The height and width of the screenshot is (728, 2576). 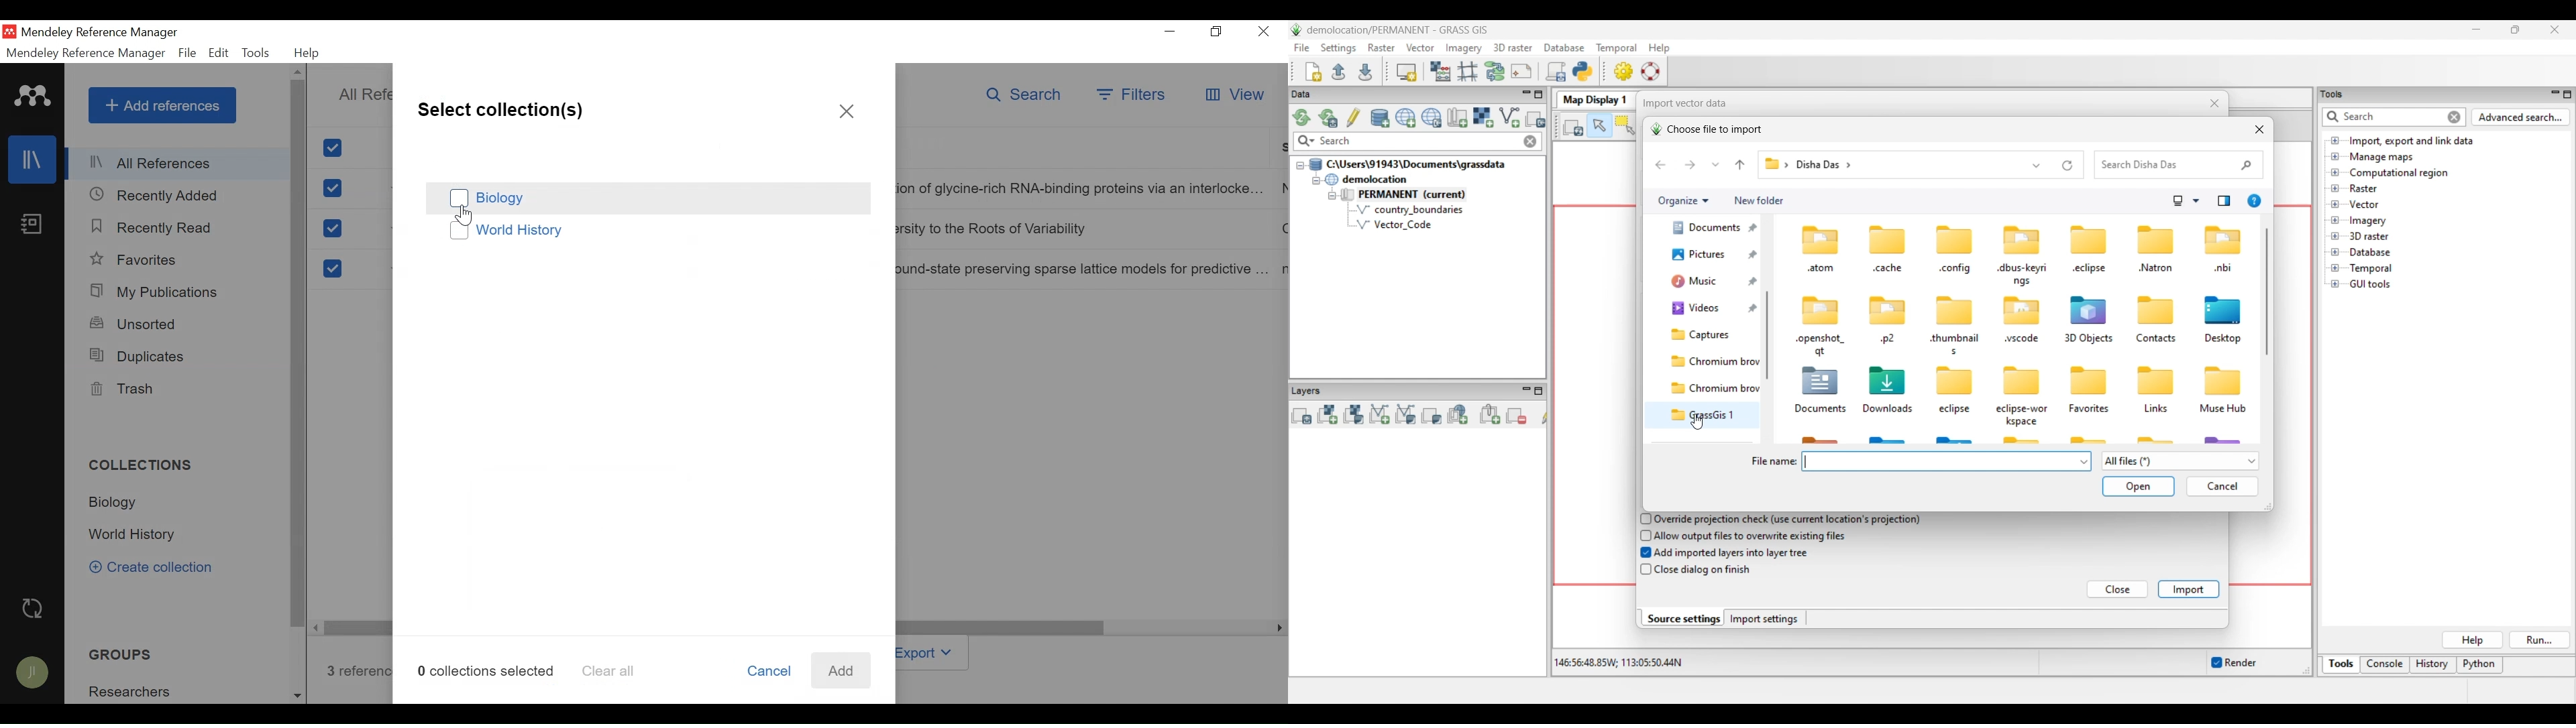 I want to click on Trash, so click(x=123, y=389).